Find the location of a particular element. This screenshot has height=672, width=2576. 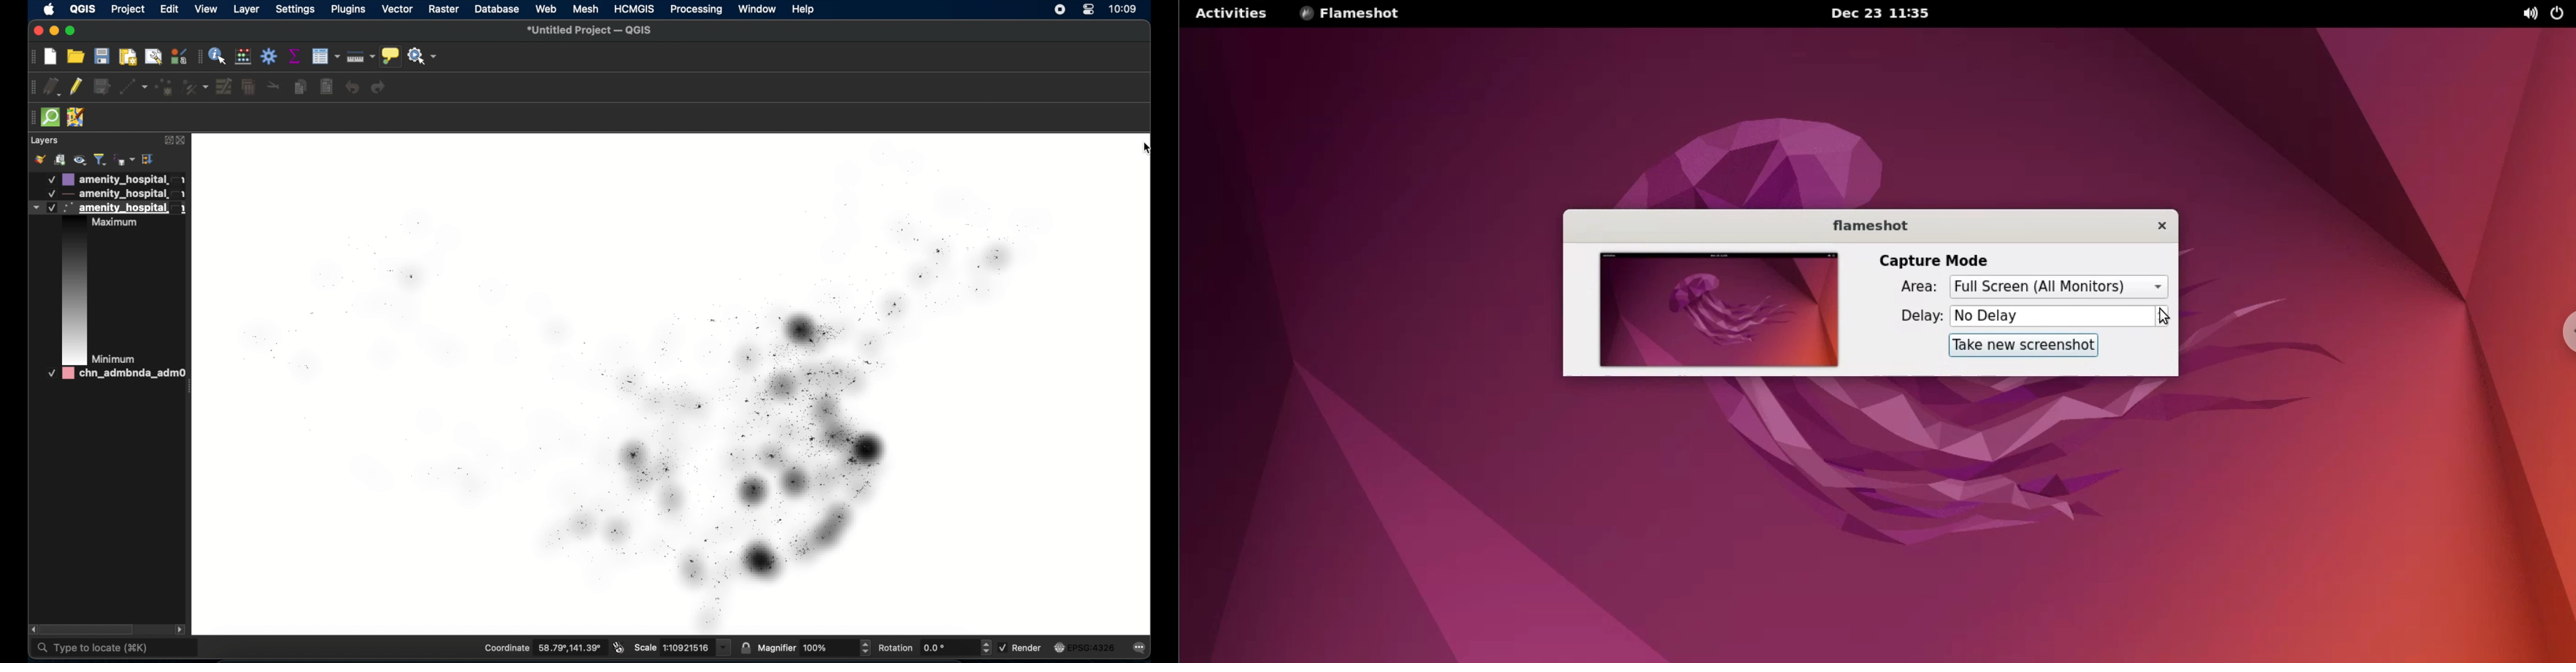

render is located at coordinates (1020, 646).